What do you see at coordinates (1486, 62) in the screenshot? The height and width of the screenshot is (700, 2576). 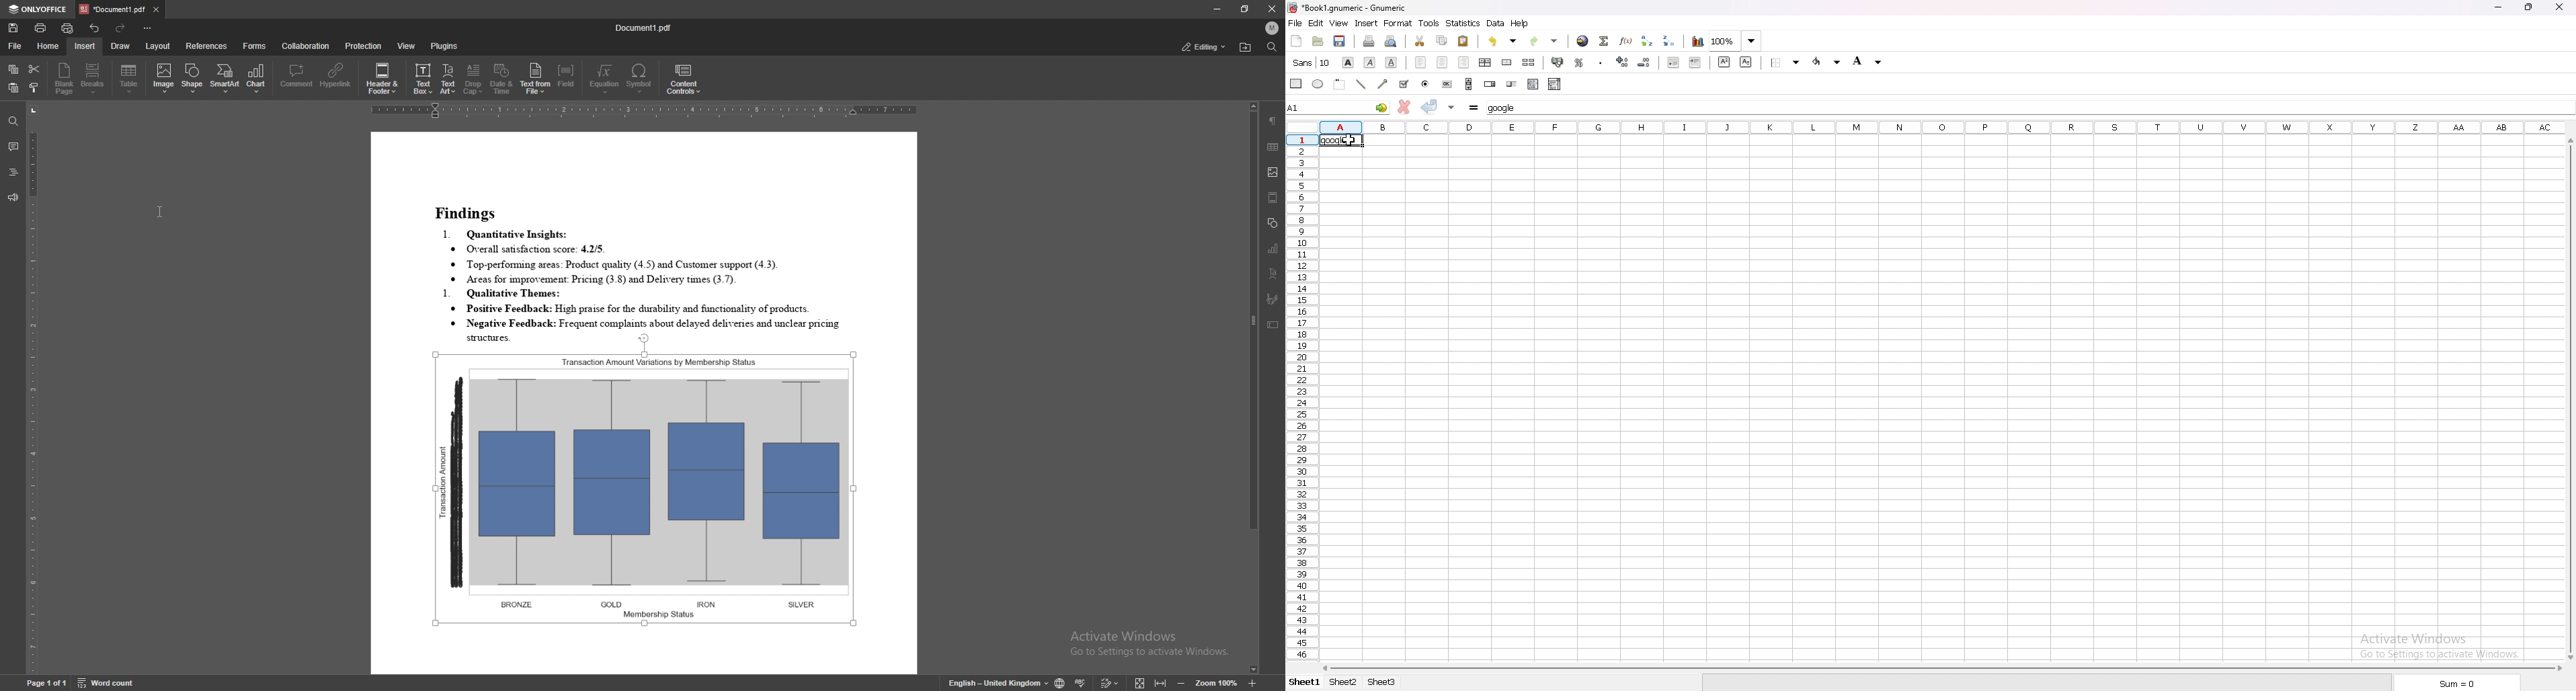 I see `centre horizontally` at bounding box center [1486, 62].